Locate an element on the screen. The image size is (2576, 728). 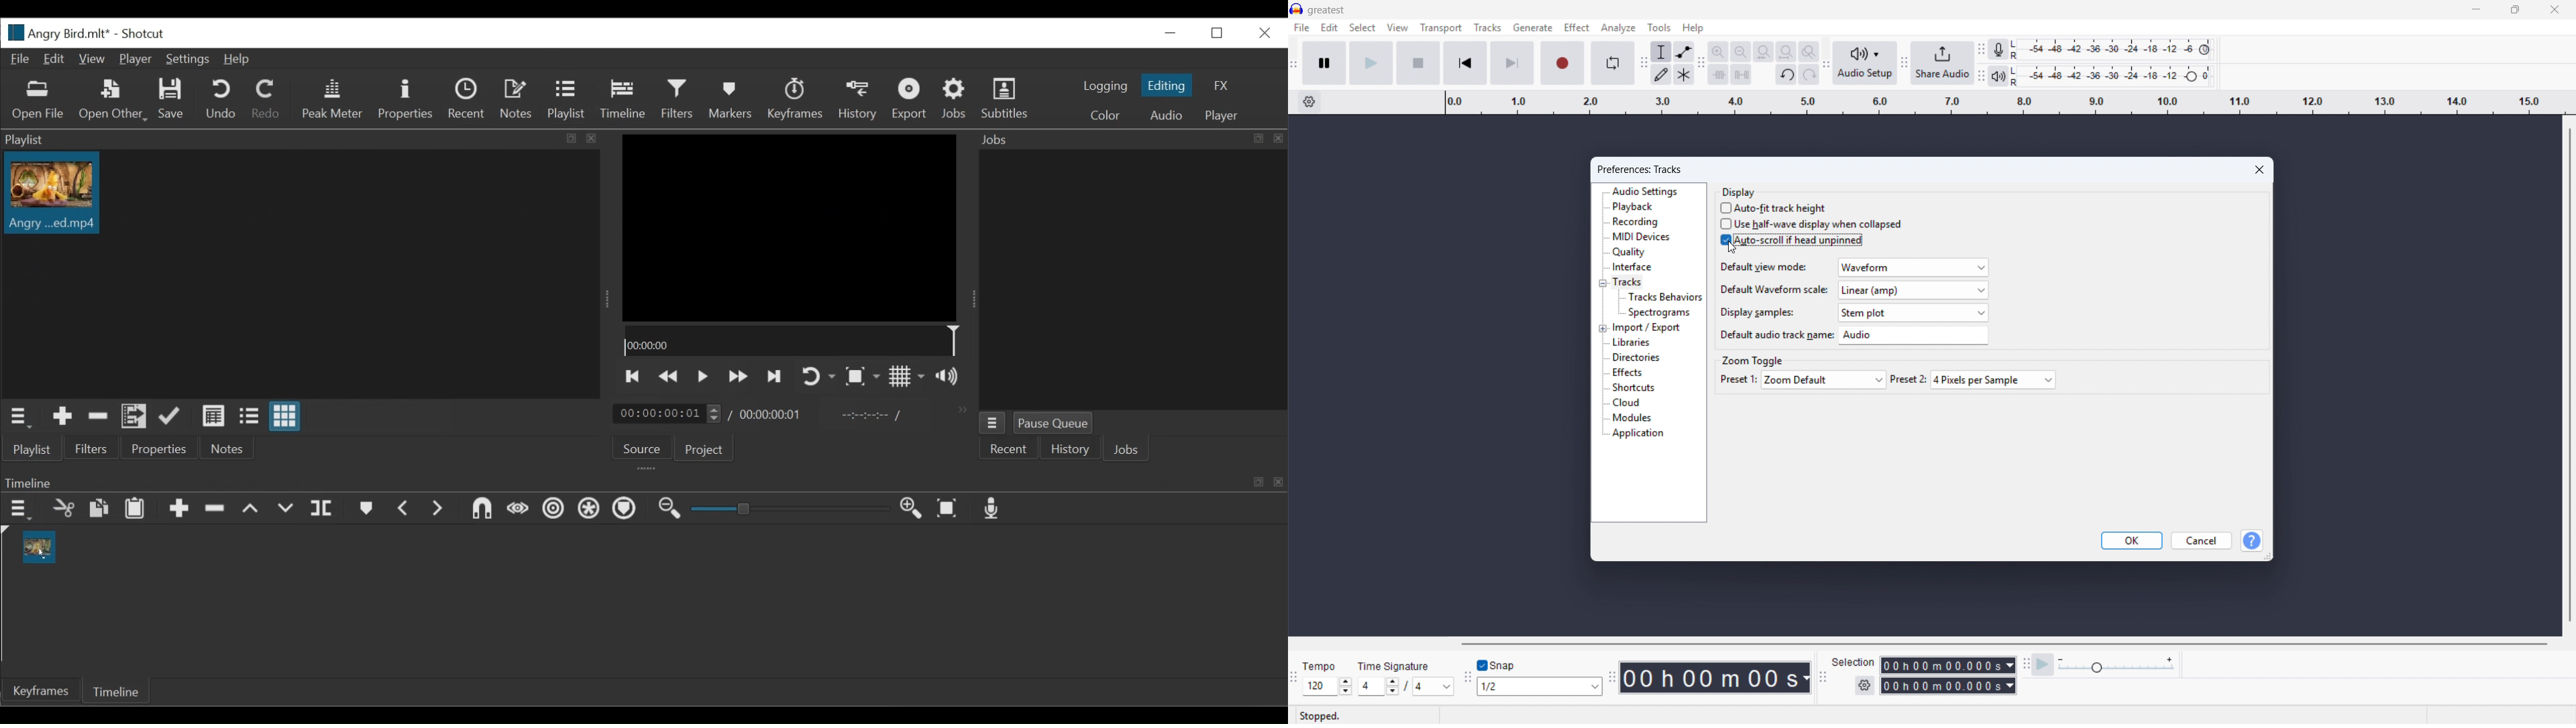
Help  is located at coordinates (1693, 28).